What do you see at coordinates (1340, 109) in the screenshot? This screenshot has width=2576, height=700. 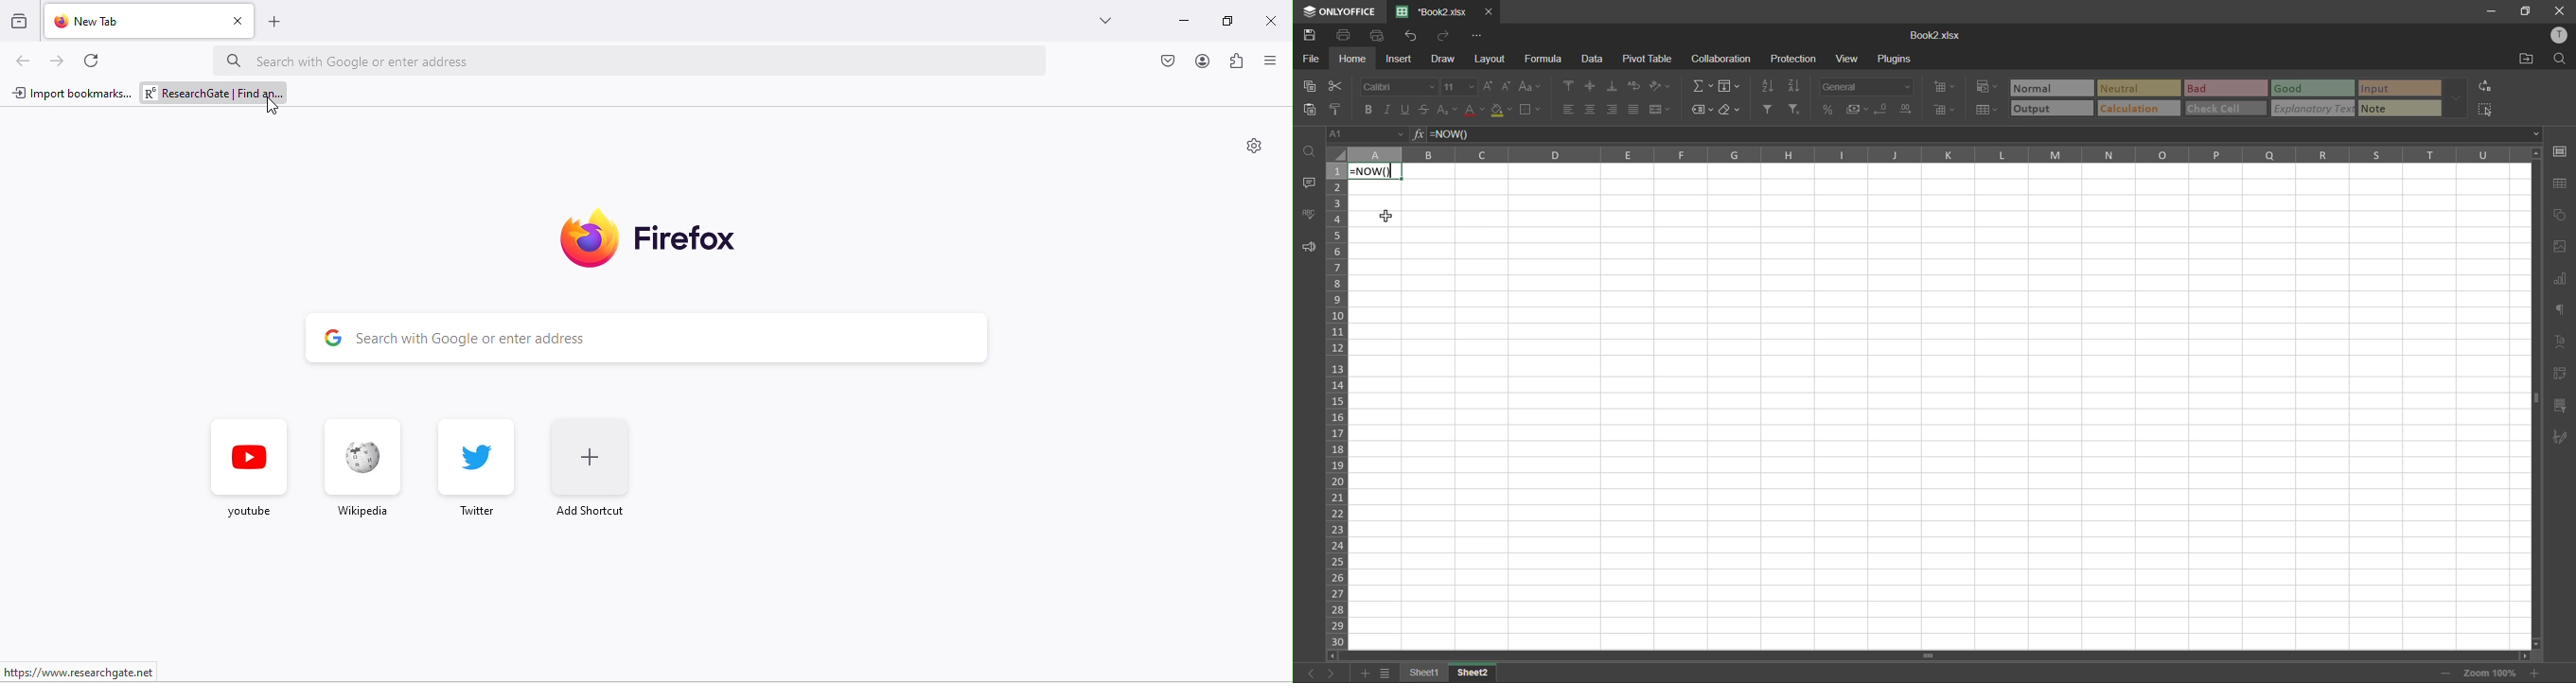 I see `copy style` at bounding box center [1340, 109].